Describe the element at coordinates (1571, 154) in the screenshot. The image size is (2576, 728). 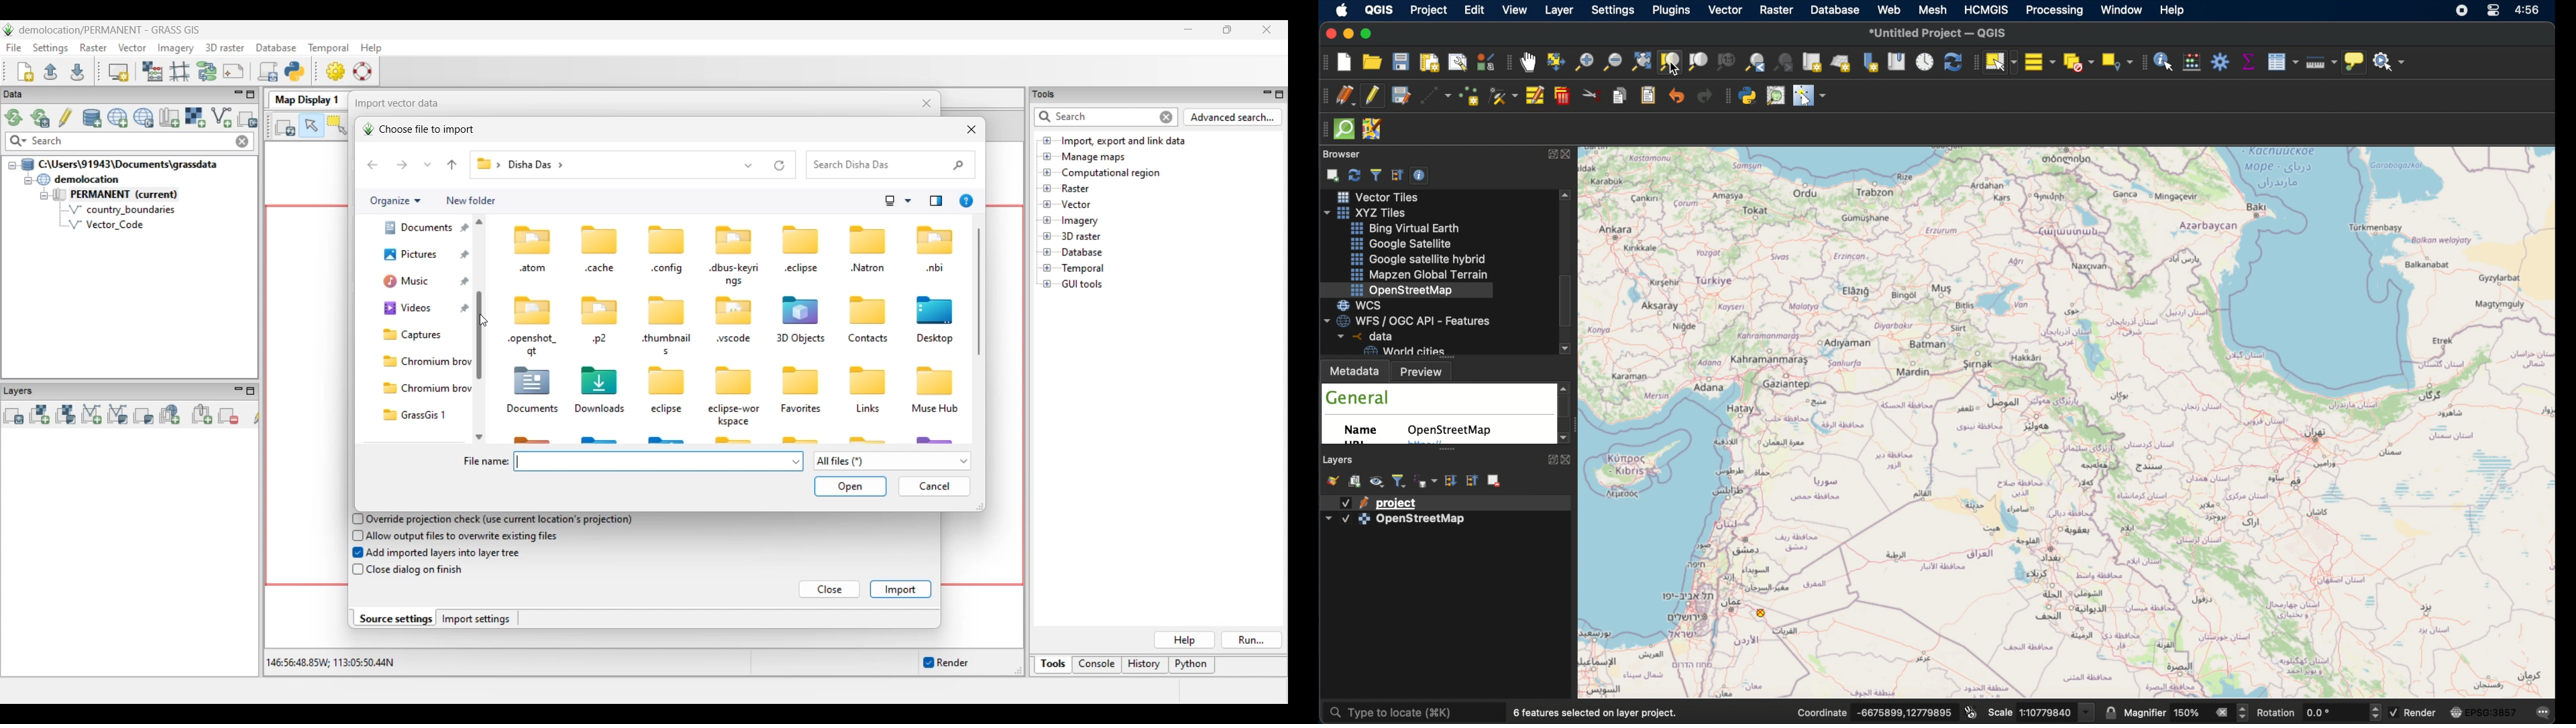
I see `close` at that location.